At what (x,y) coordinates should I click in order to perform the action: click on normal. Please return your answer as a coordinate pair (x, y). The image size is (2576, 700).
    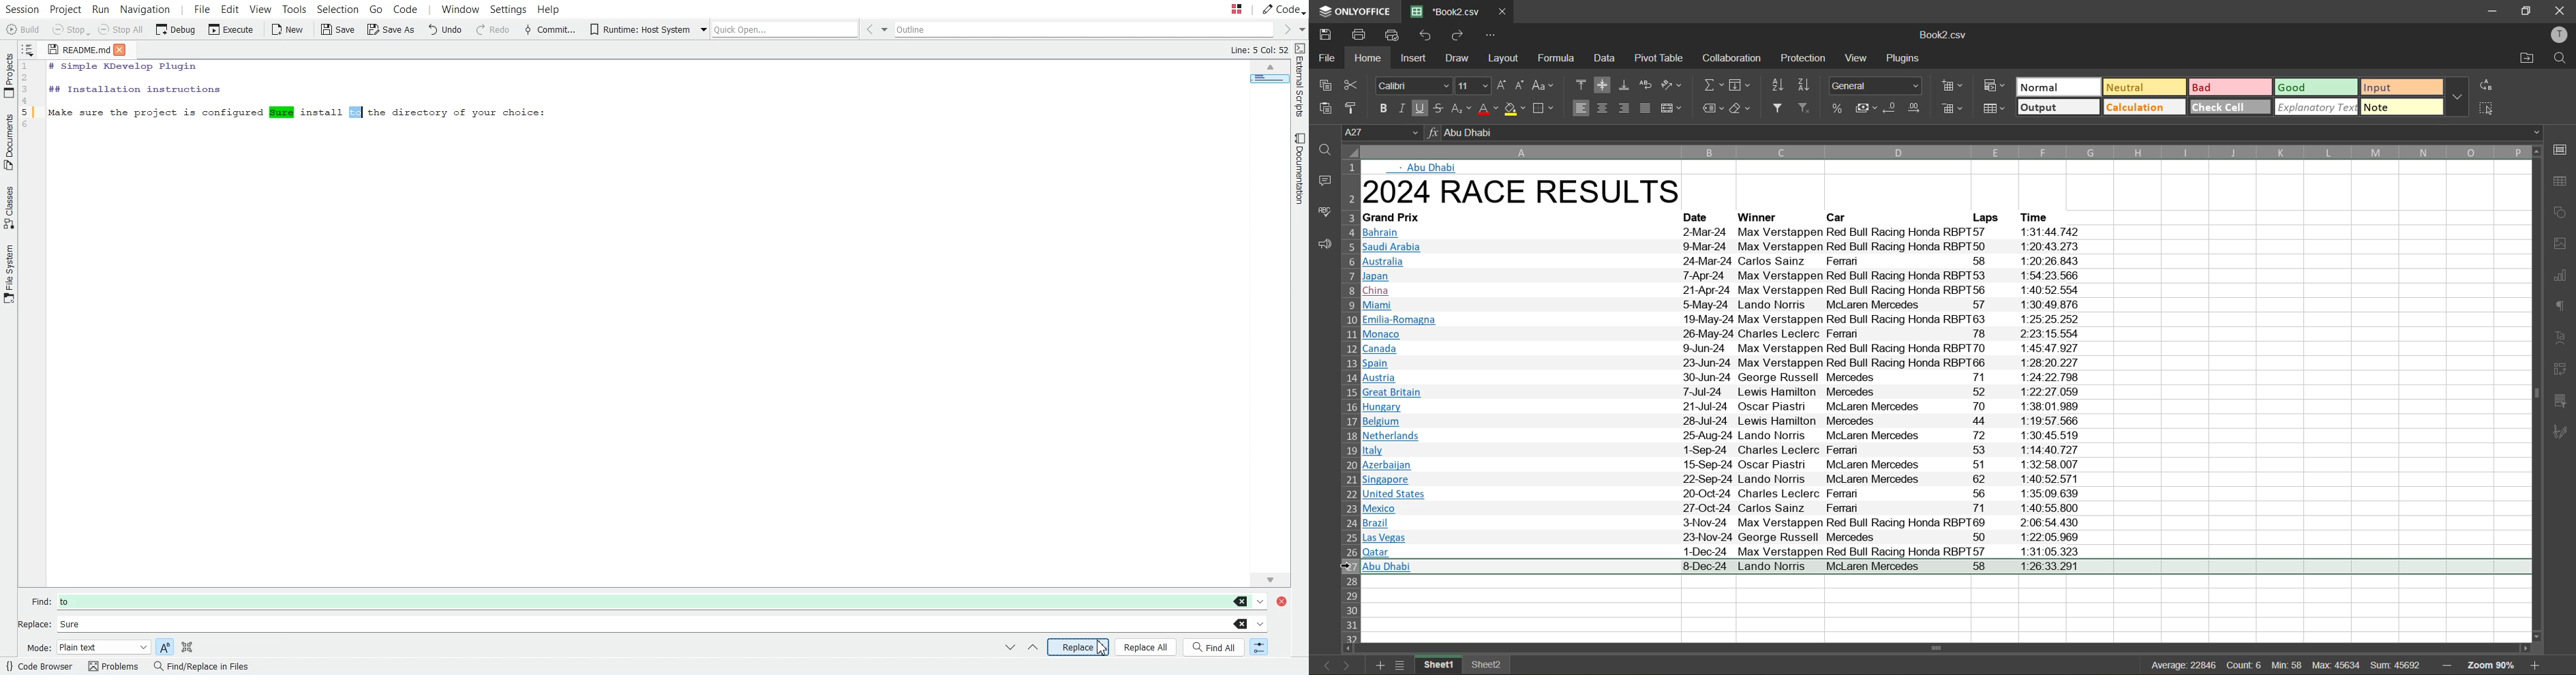
    Looking at the image, I should click on (2058, 88).